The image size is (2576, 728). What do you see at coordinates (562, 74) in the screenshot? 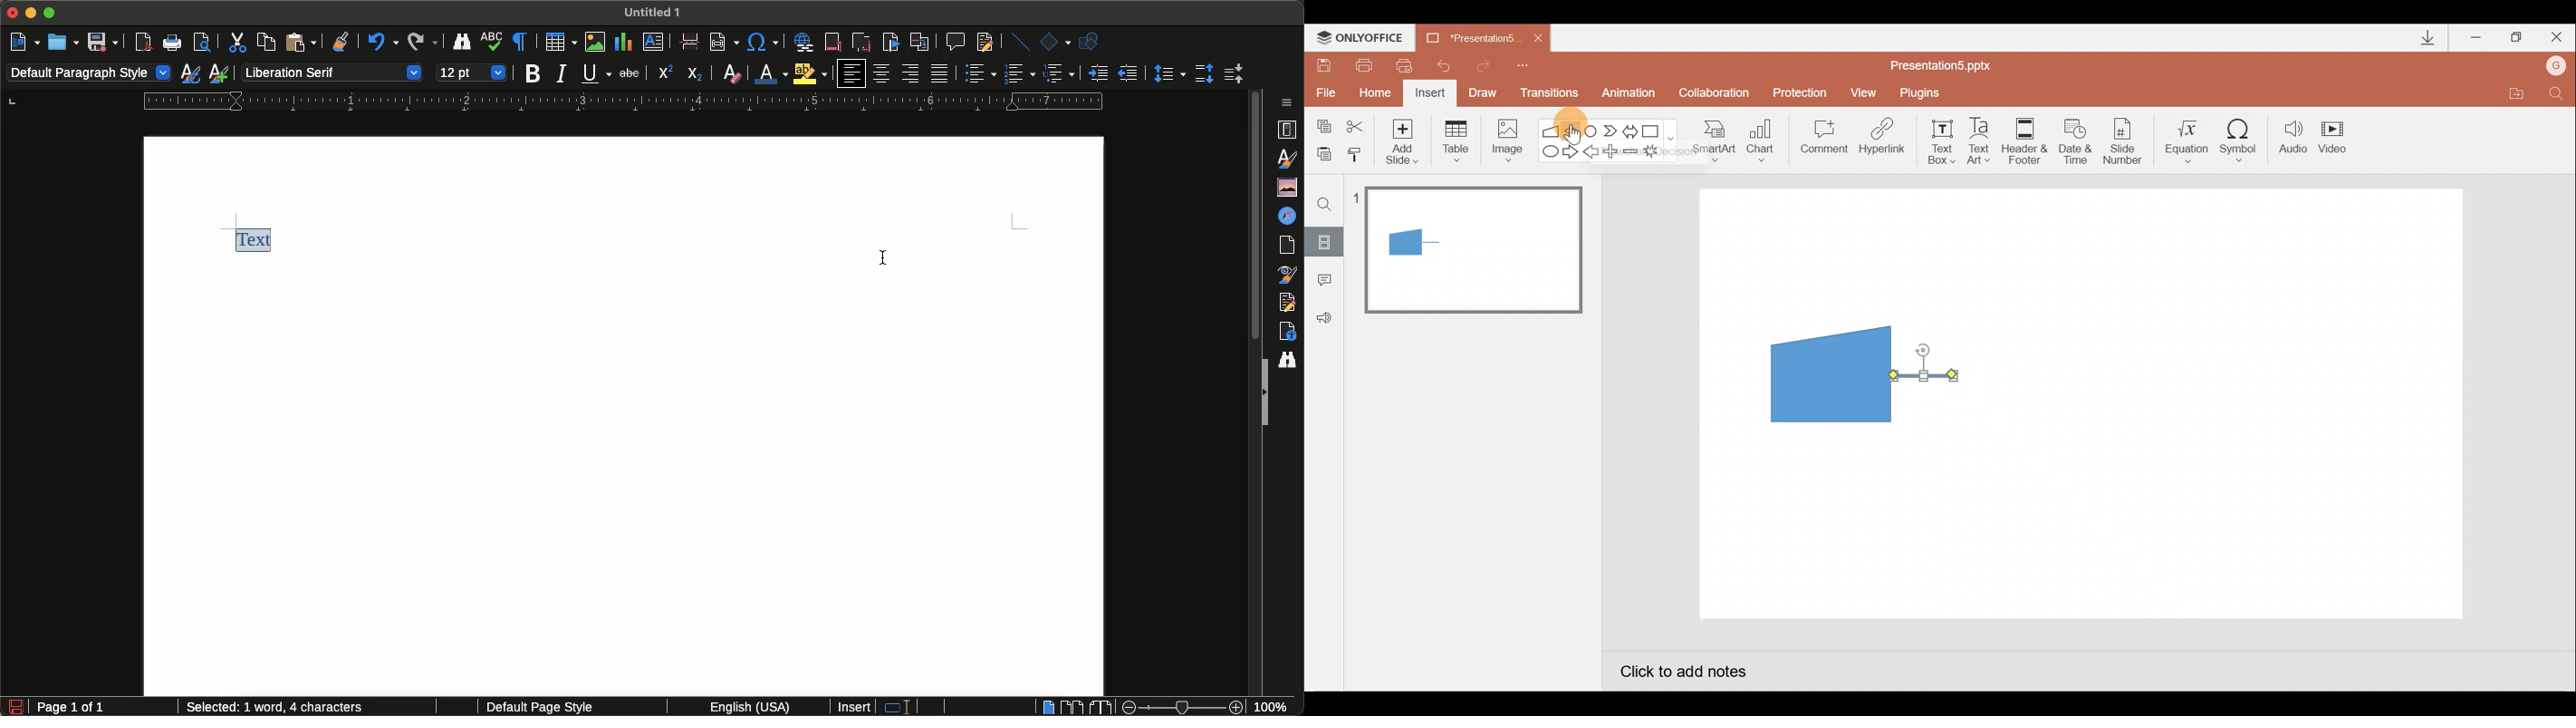
I see `Italics` at bounding box center [562, 74].